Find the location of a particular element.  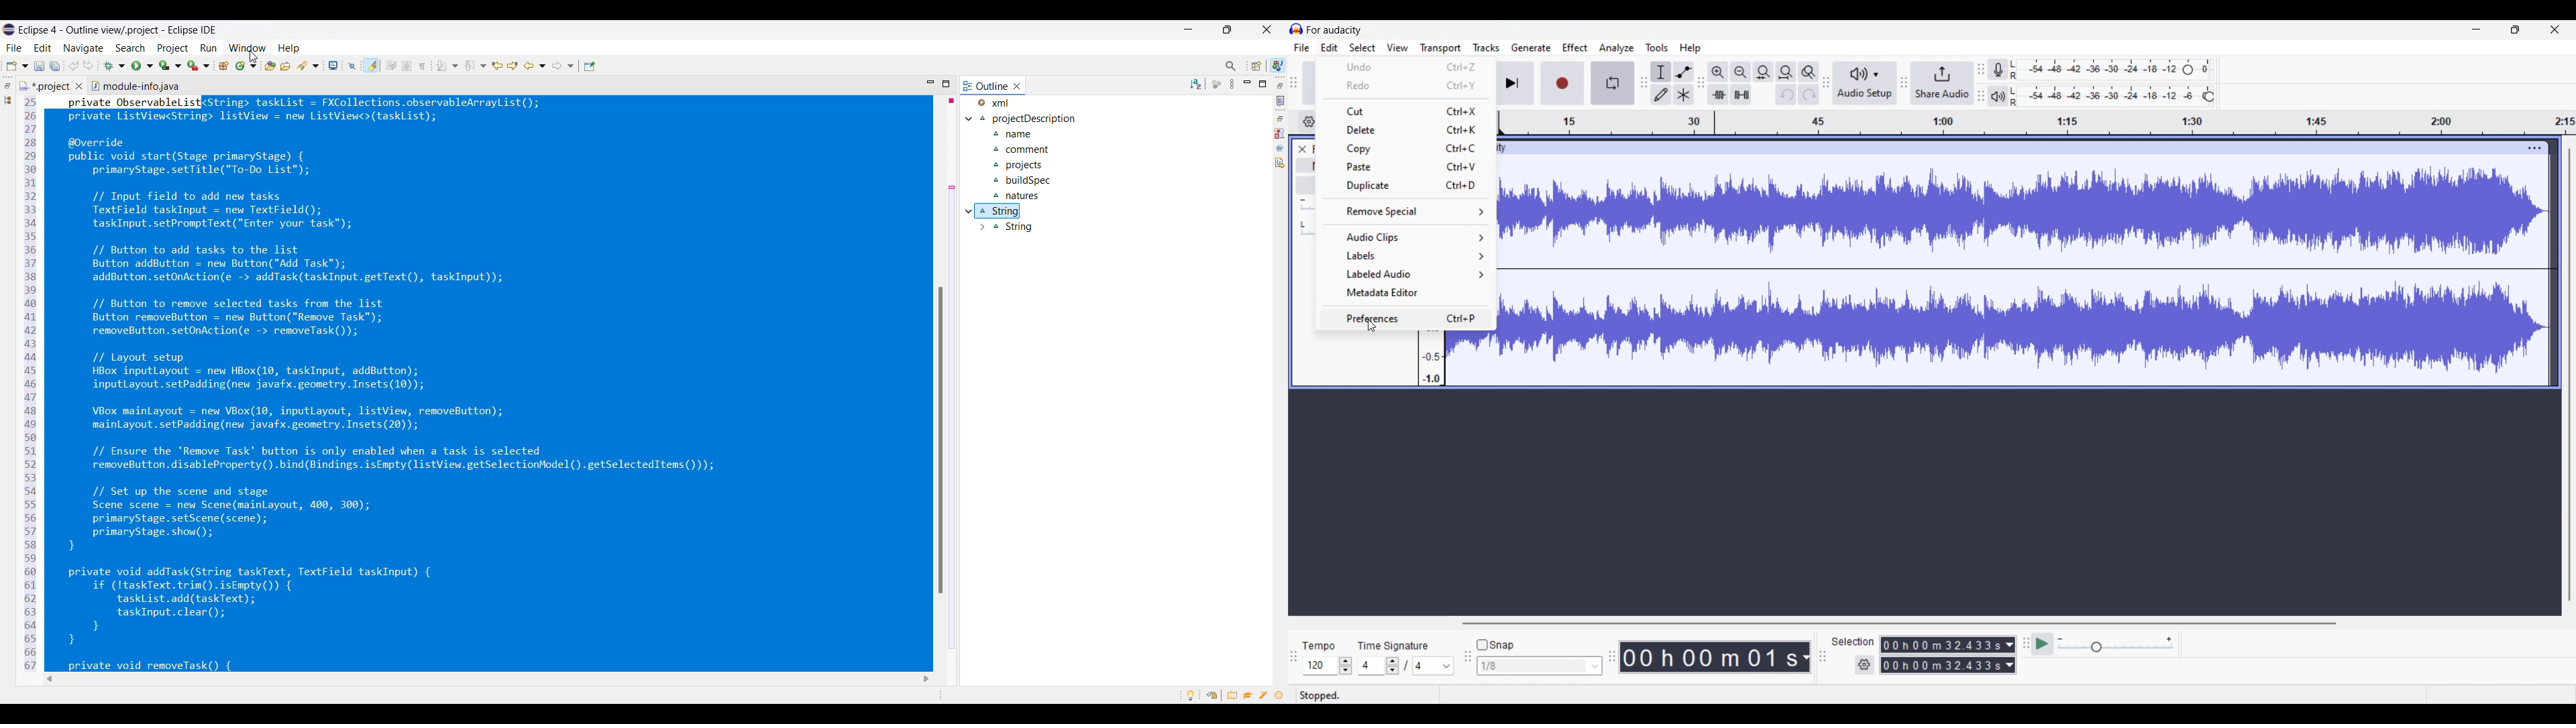

Indicates Tempo settings is located at coordinates (1320, 646).